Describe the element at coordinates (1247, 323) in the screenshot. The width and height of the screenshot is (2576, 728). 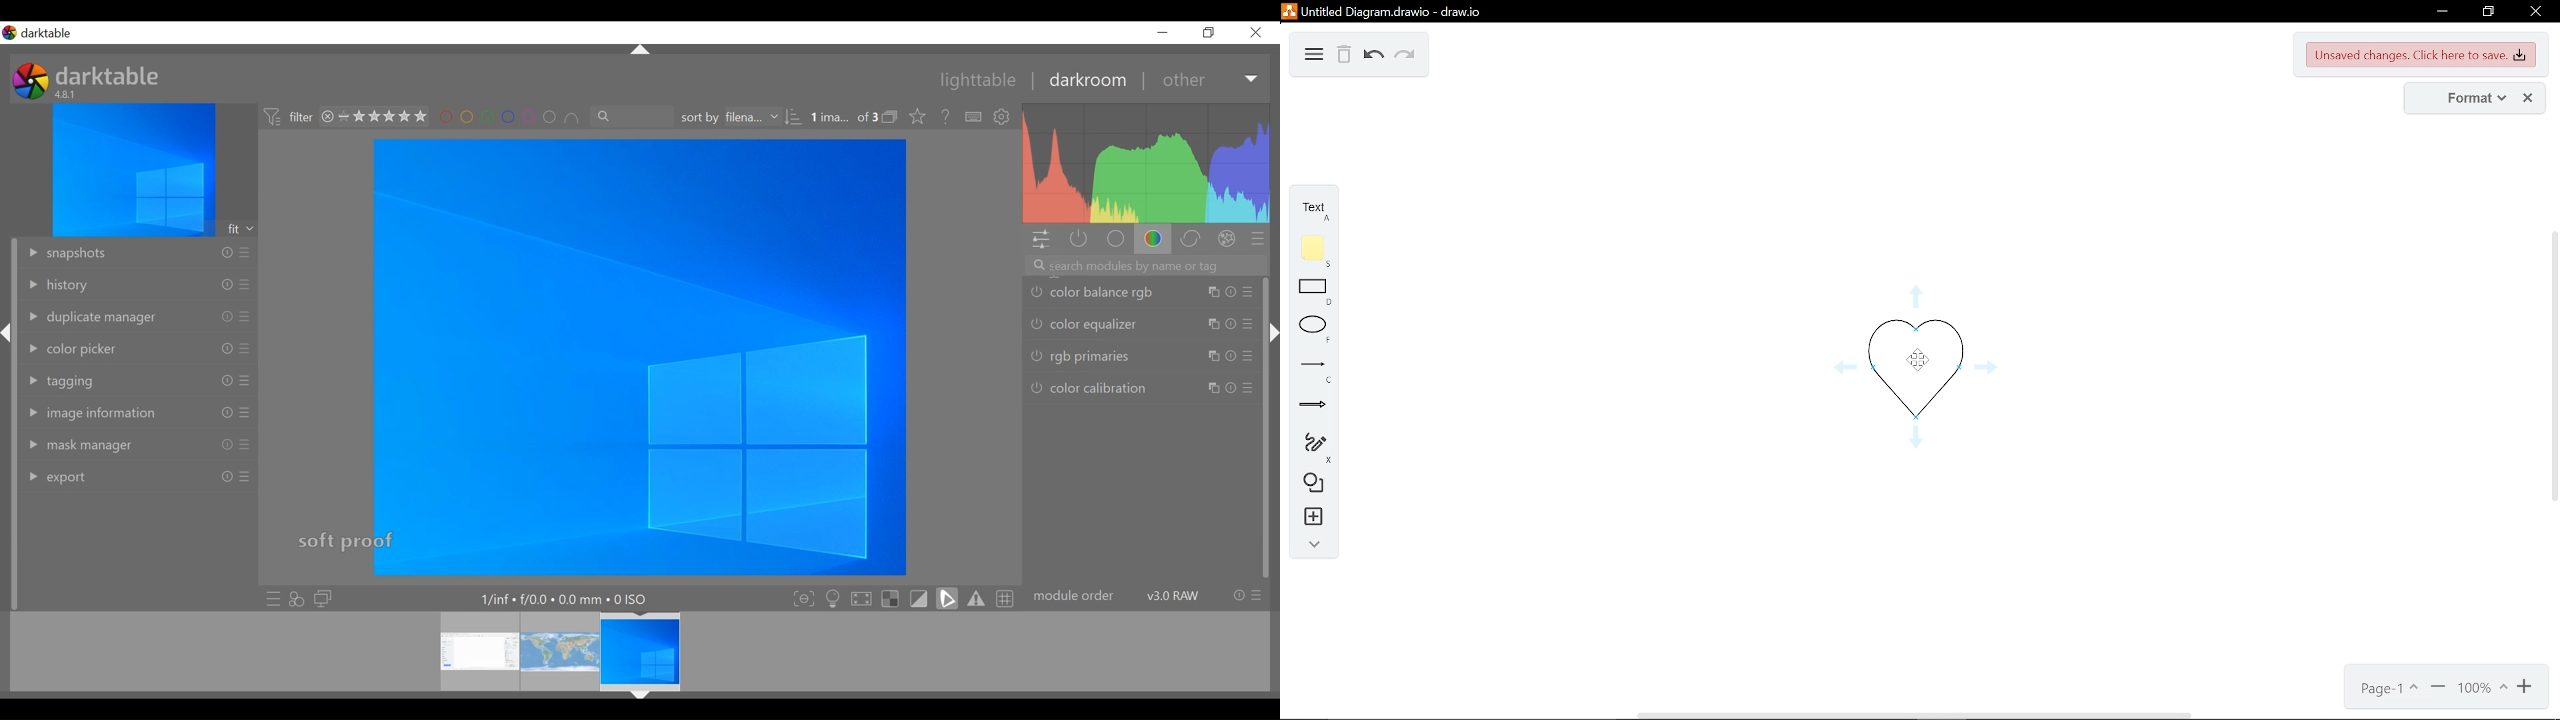
I see `presets` at that location.